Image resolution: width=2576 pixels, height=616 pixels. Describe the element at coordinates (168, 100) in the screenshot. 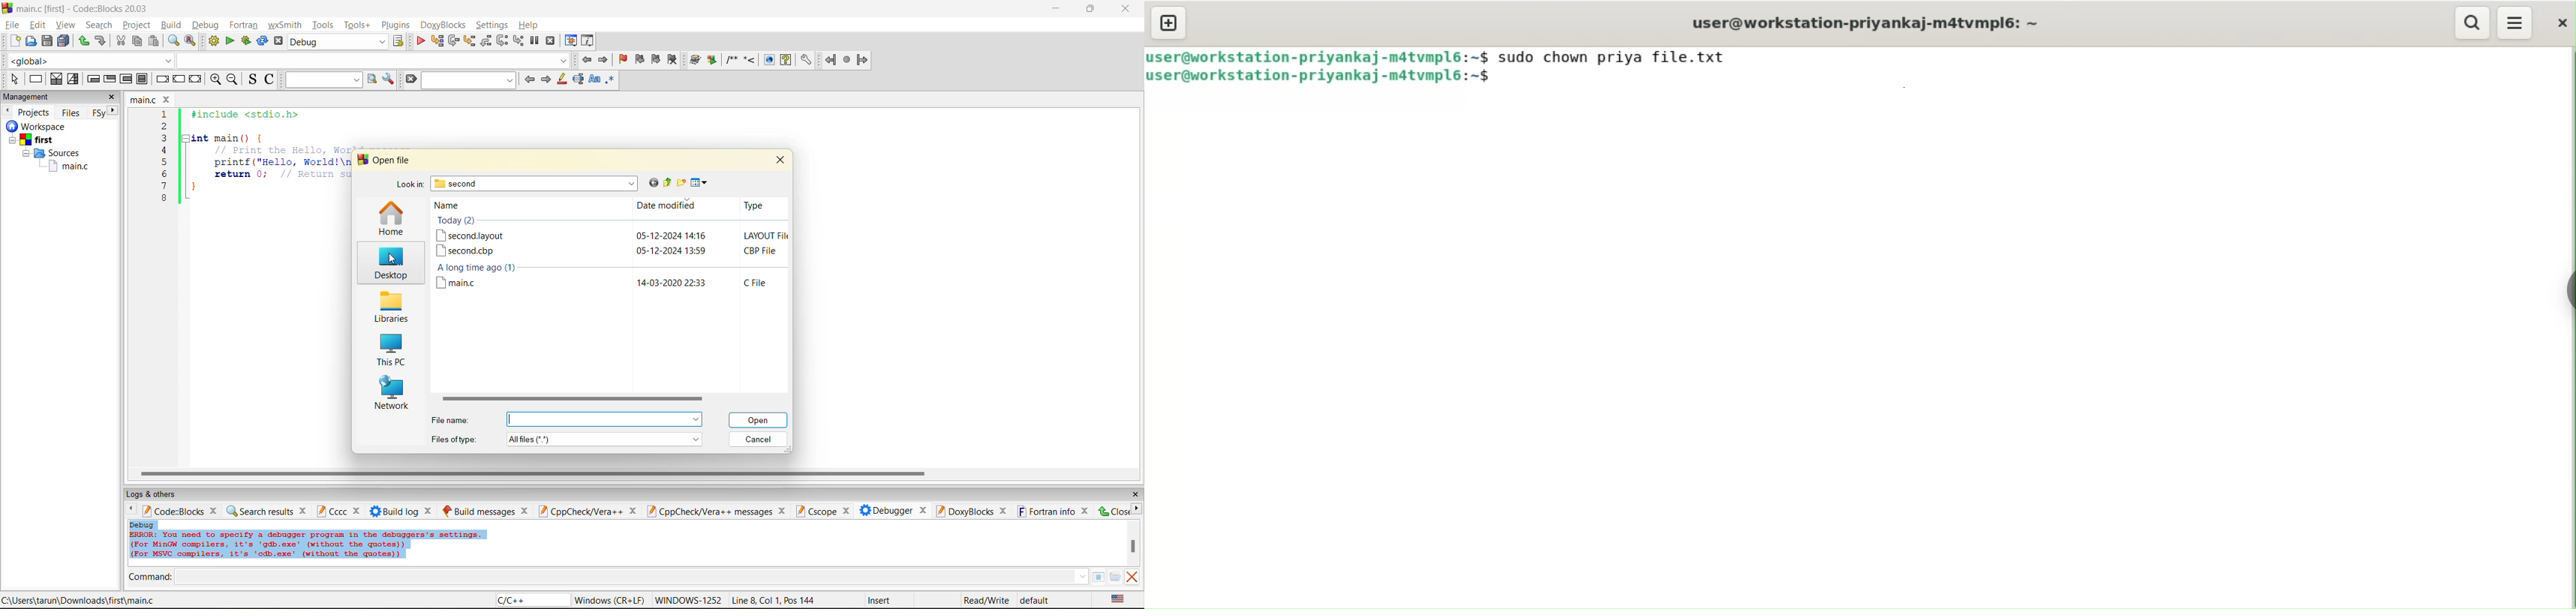

I see `close` at that location.